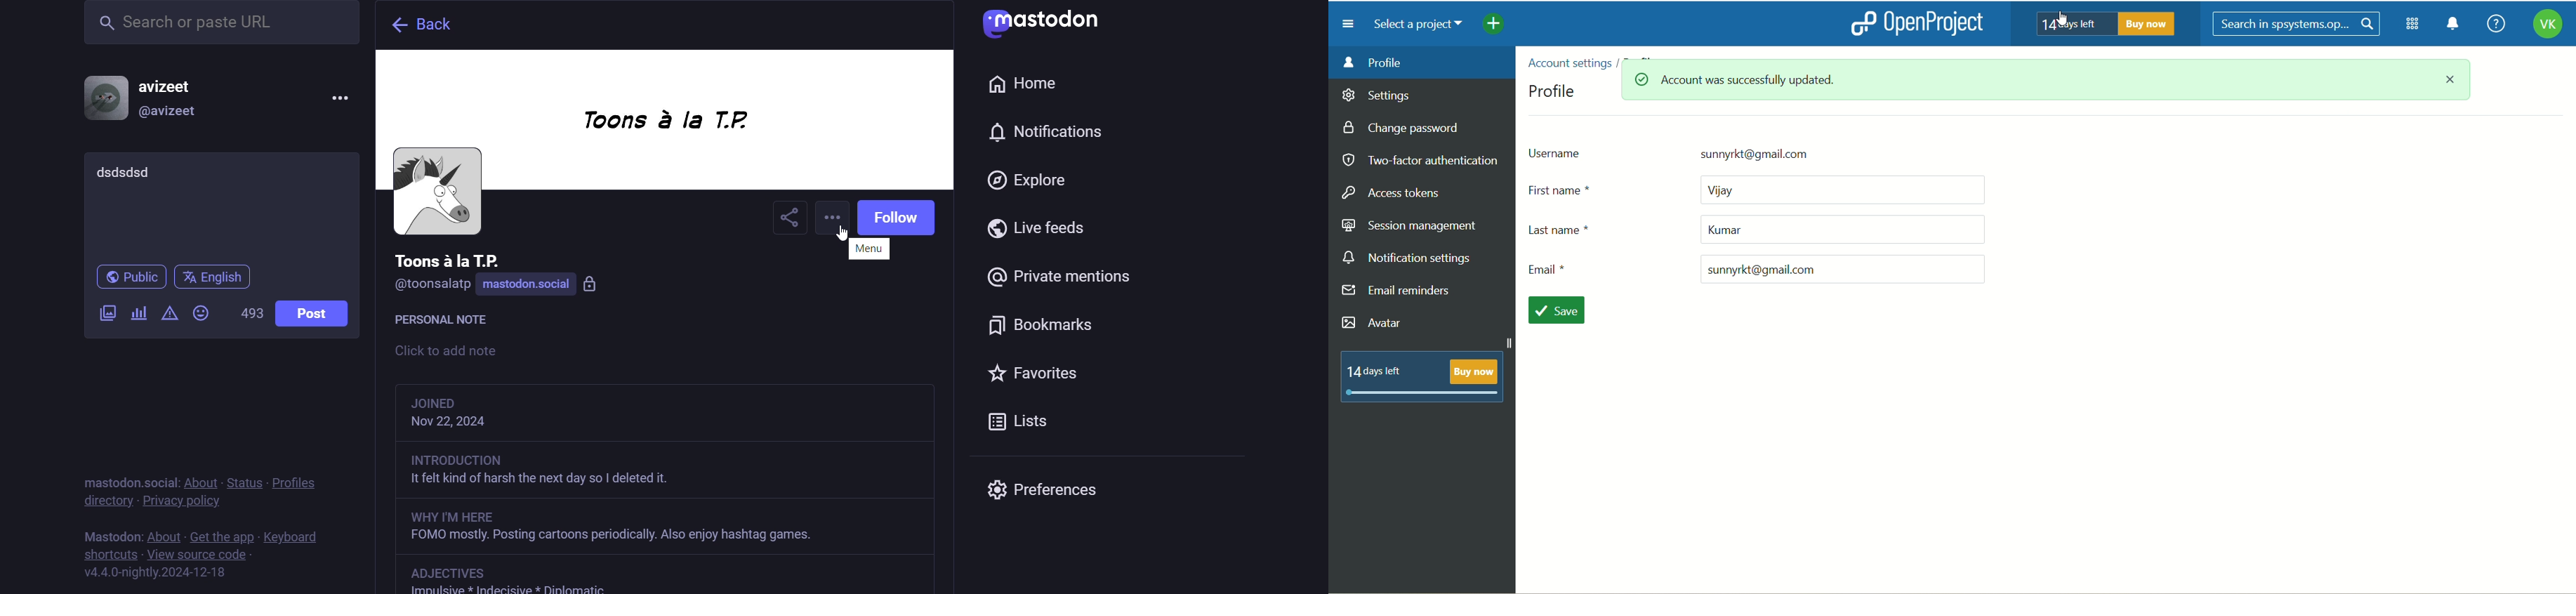 This screenshot has height=616, width=2576. I want to click on save, so click(1561, 311).